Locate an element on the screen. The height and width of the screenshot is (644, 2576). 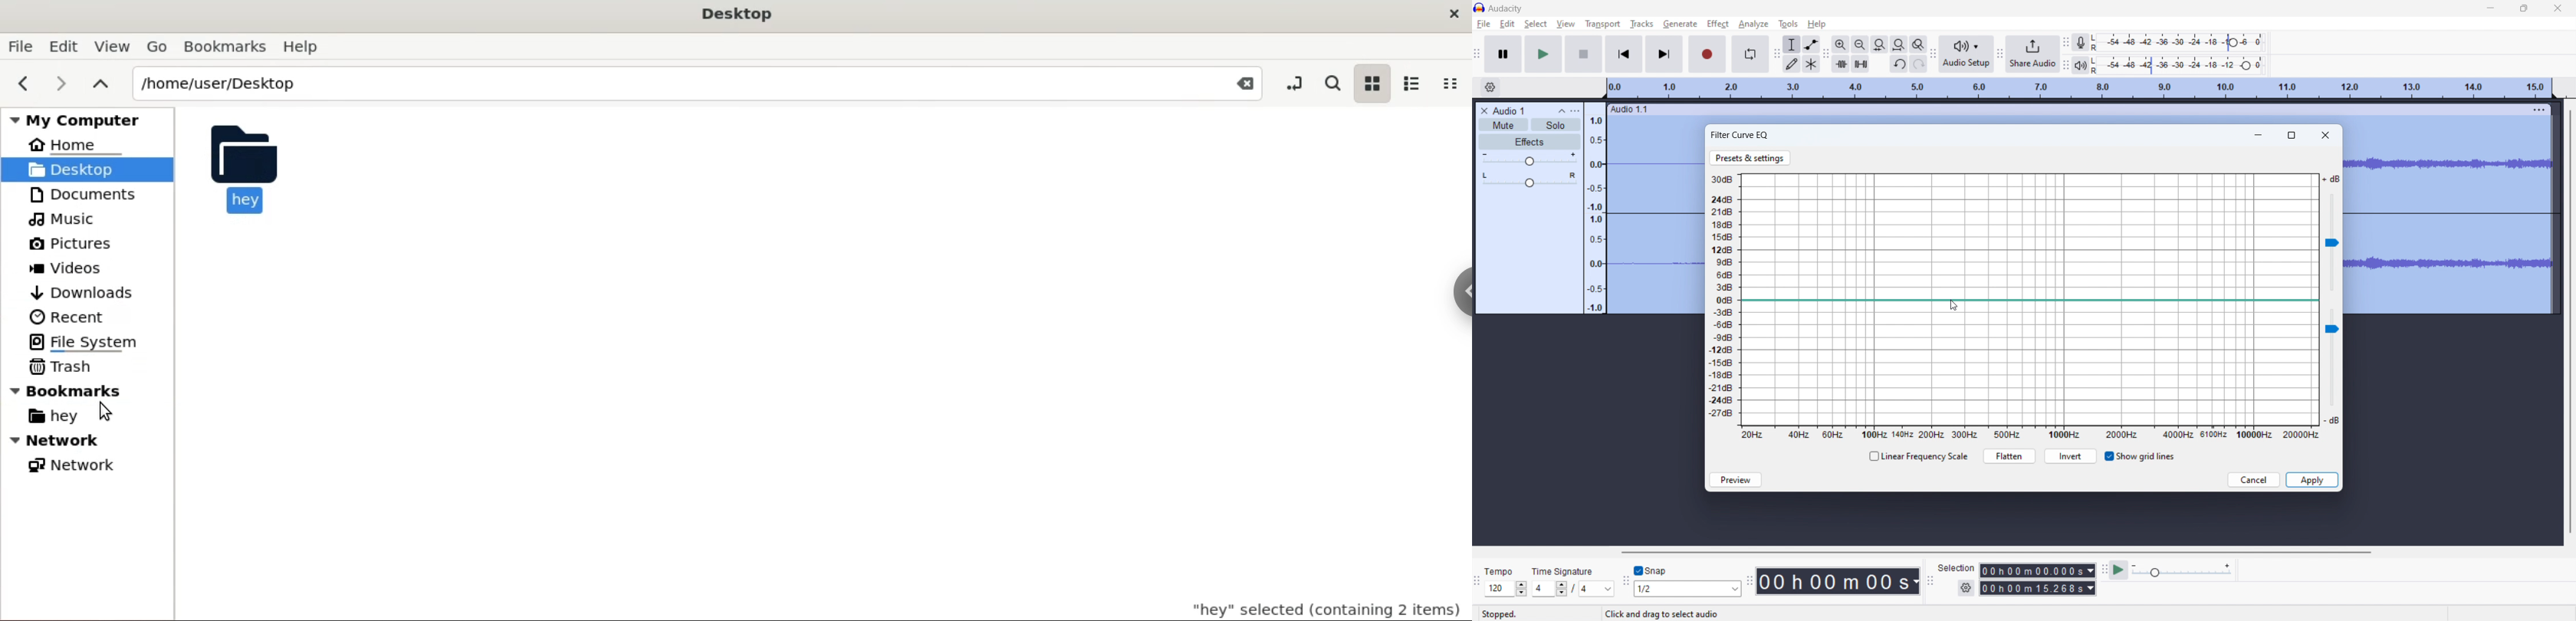
pause is located at coordinates (1504, 54).